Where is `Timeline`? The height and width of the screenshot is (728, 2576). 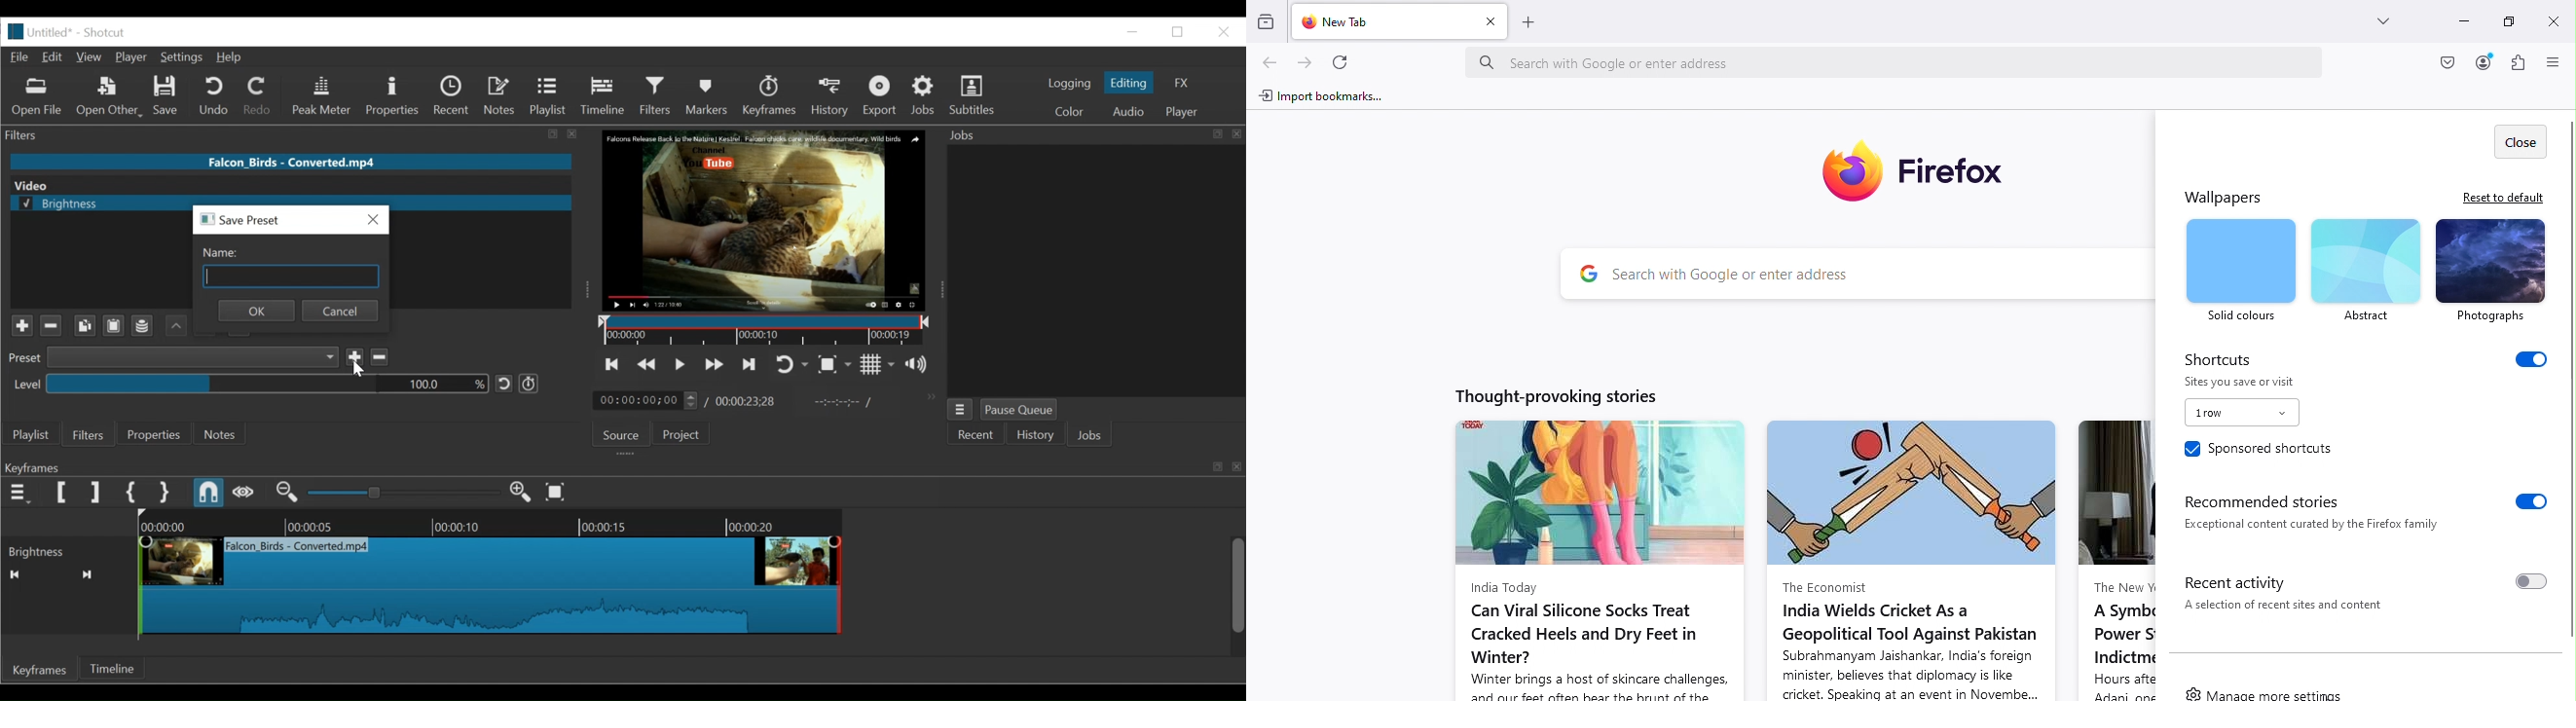
Timeline is located at coordinates (761, 329).